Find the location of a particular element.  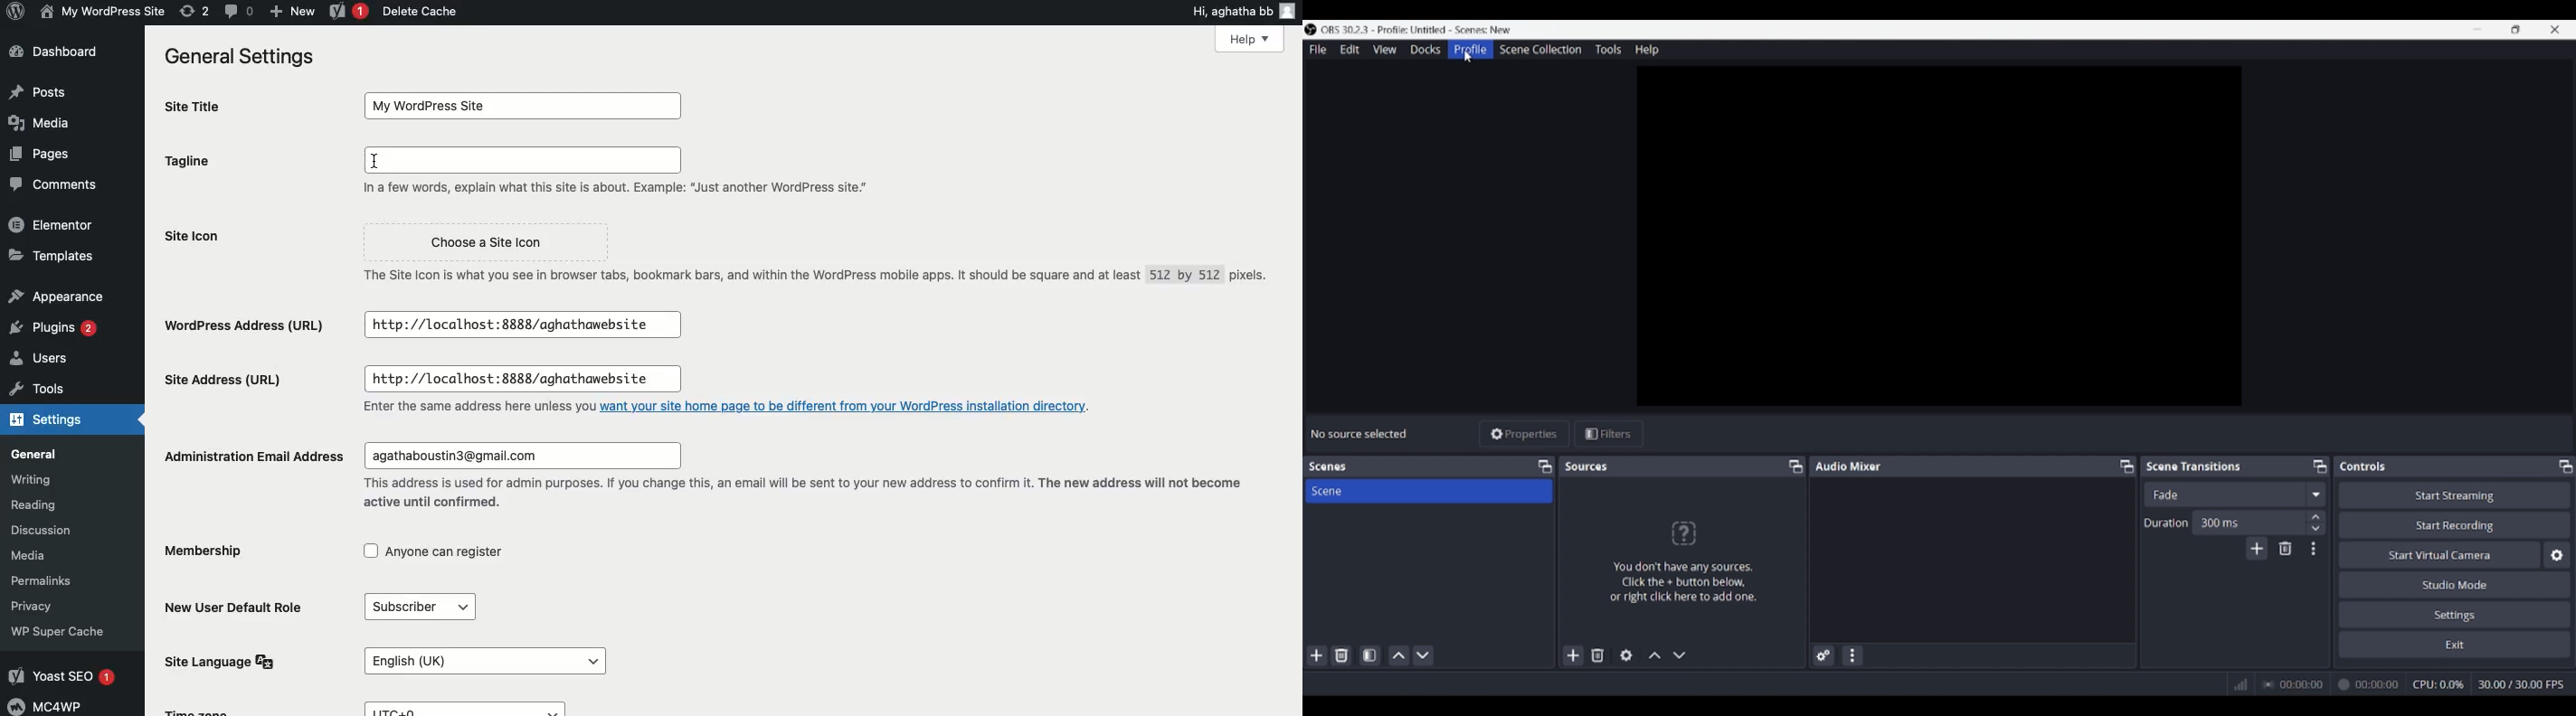

WP Super Cache is located at coordinates (71, 631).